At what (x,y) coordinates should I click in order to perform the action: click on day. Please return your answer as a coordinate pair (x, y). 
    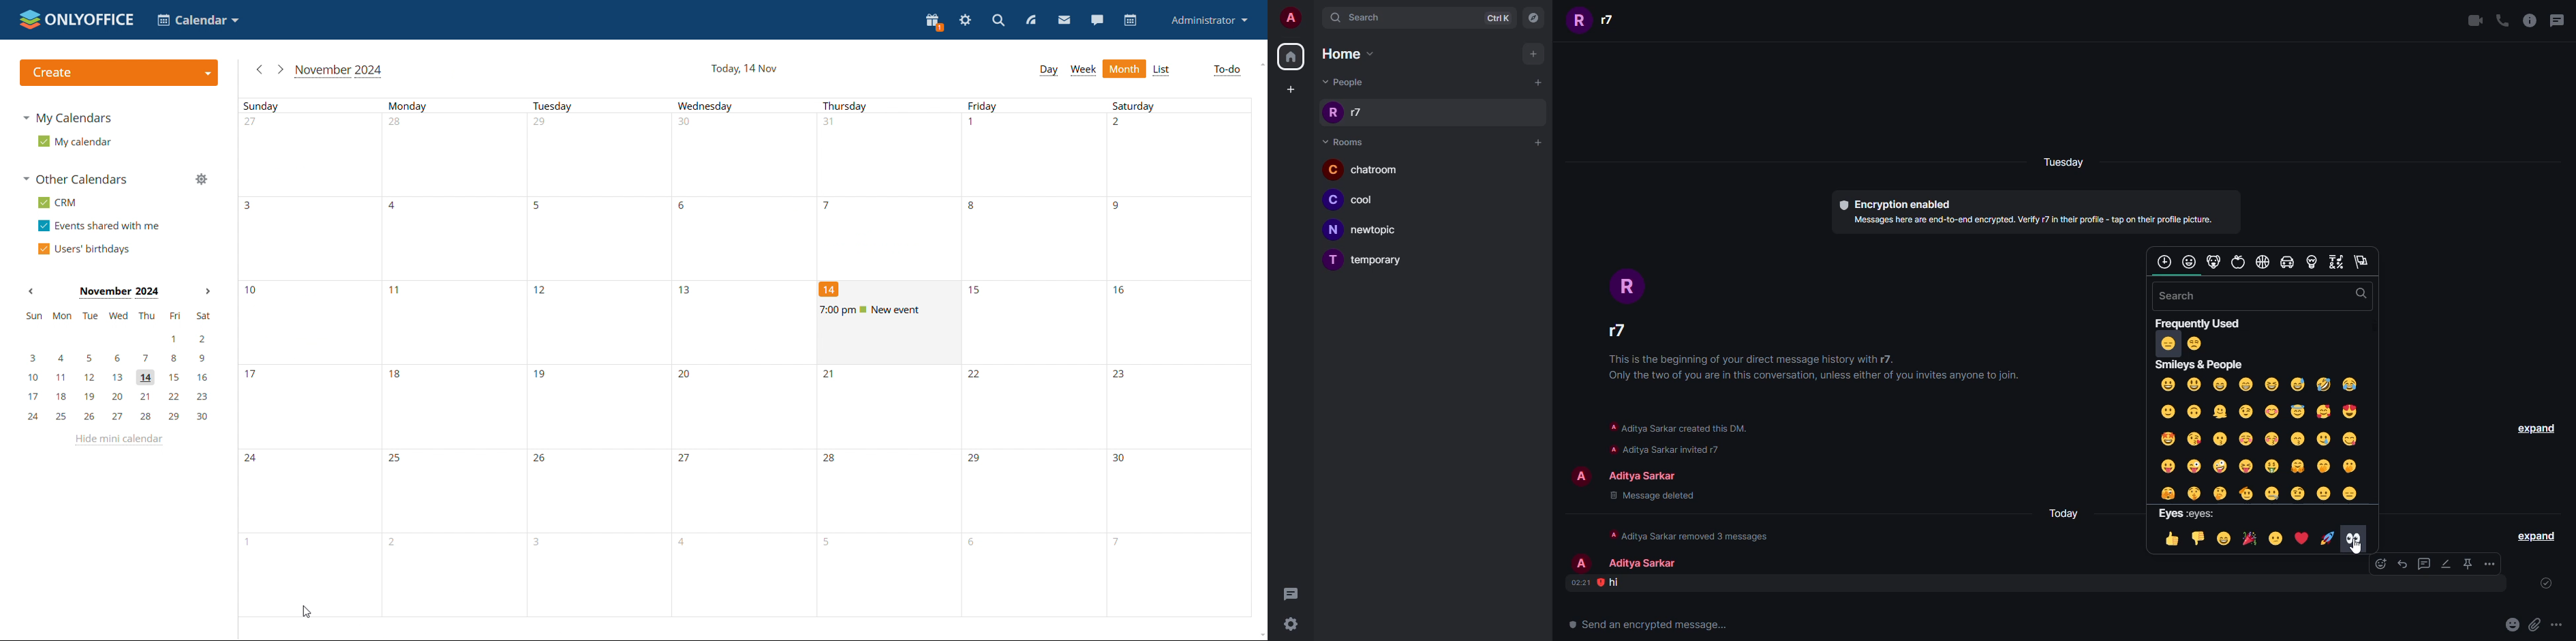
    Looking at the image, I should click on (2068, 512).